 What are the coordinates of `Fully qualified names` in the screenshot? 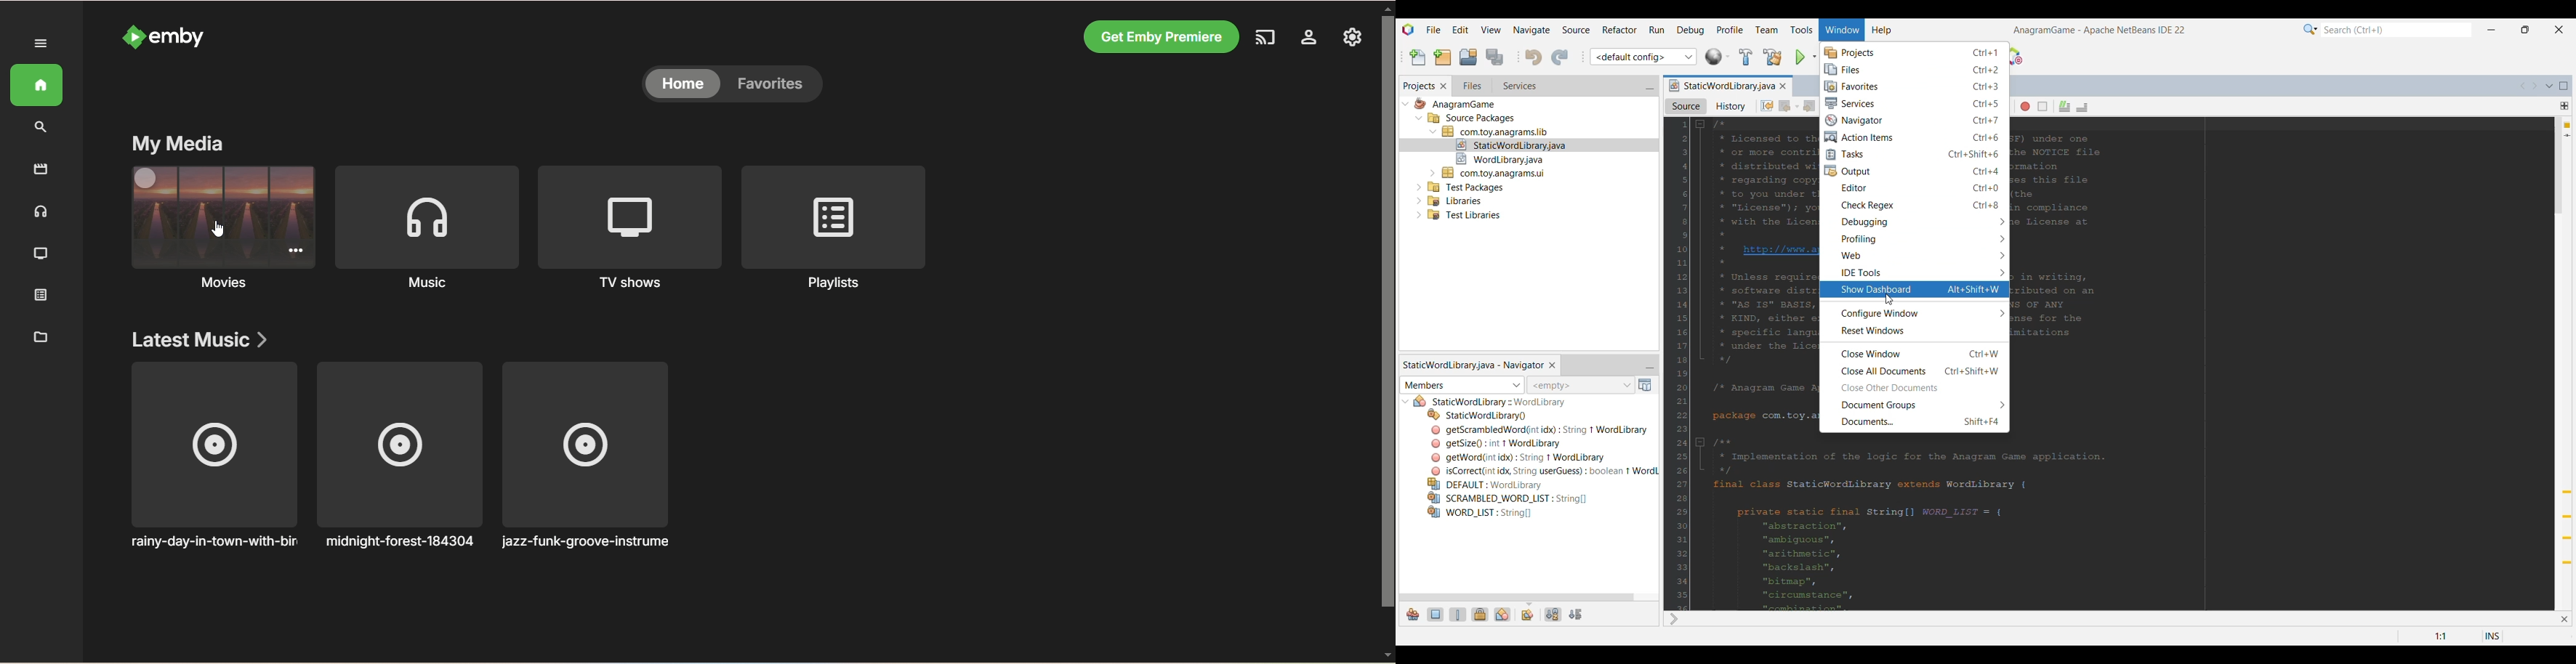 It's located at (1528, 615).